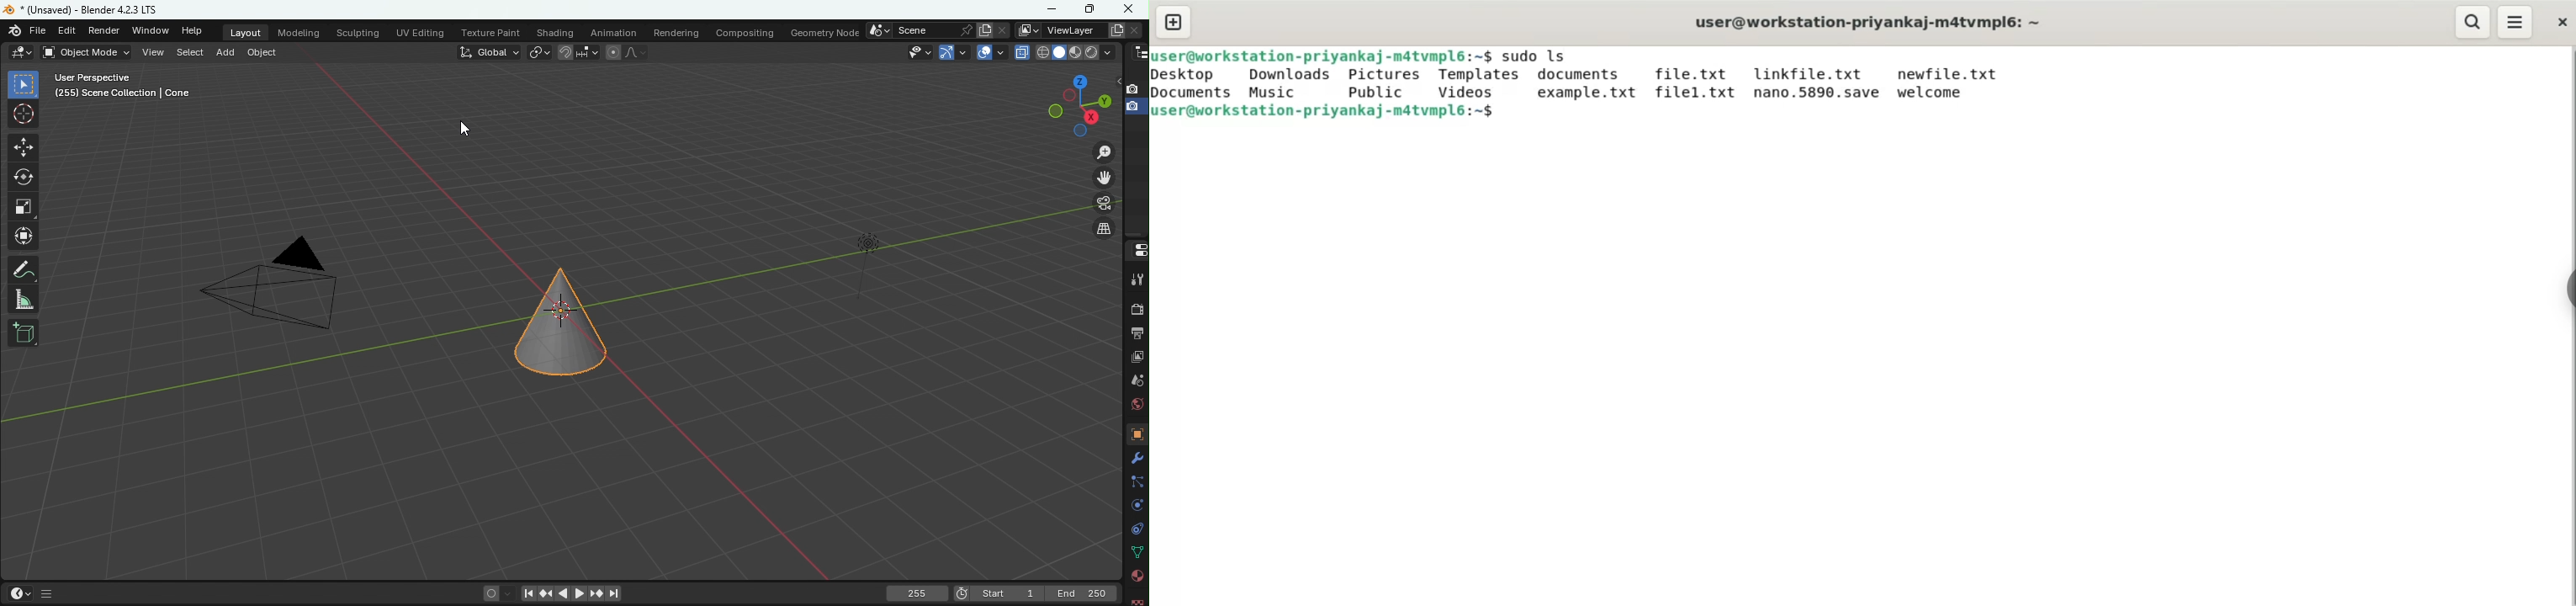  I want to click on View, so click(154, 53).